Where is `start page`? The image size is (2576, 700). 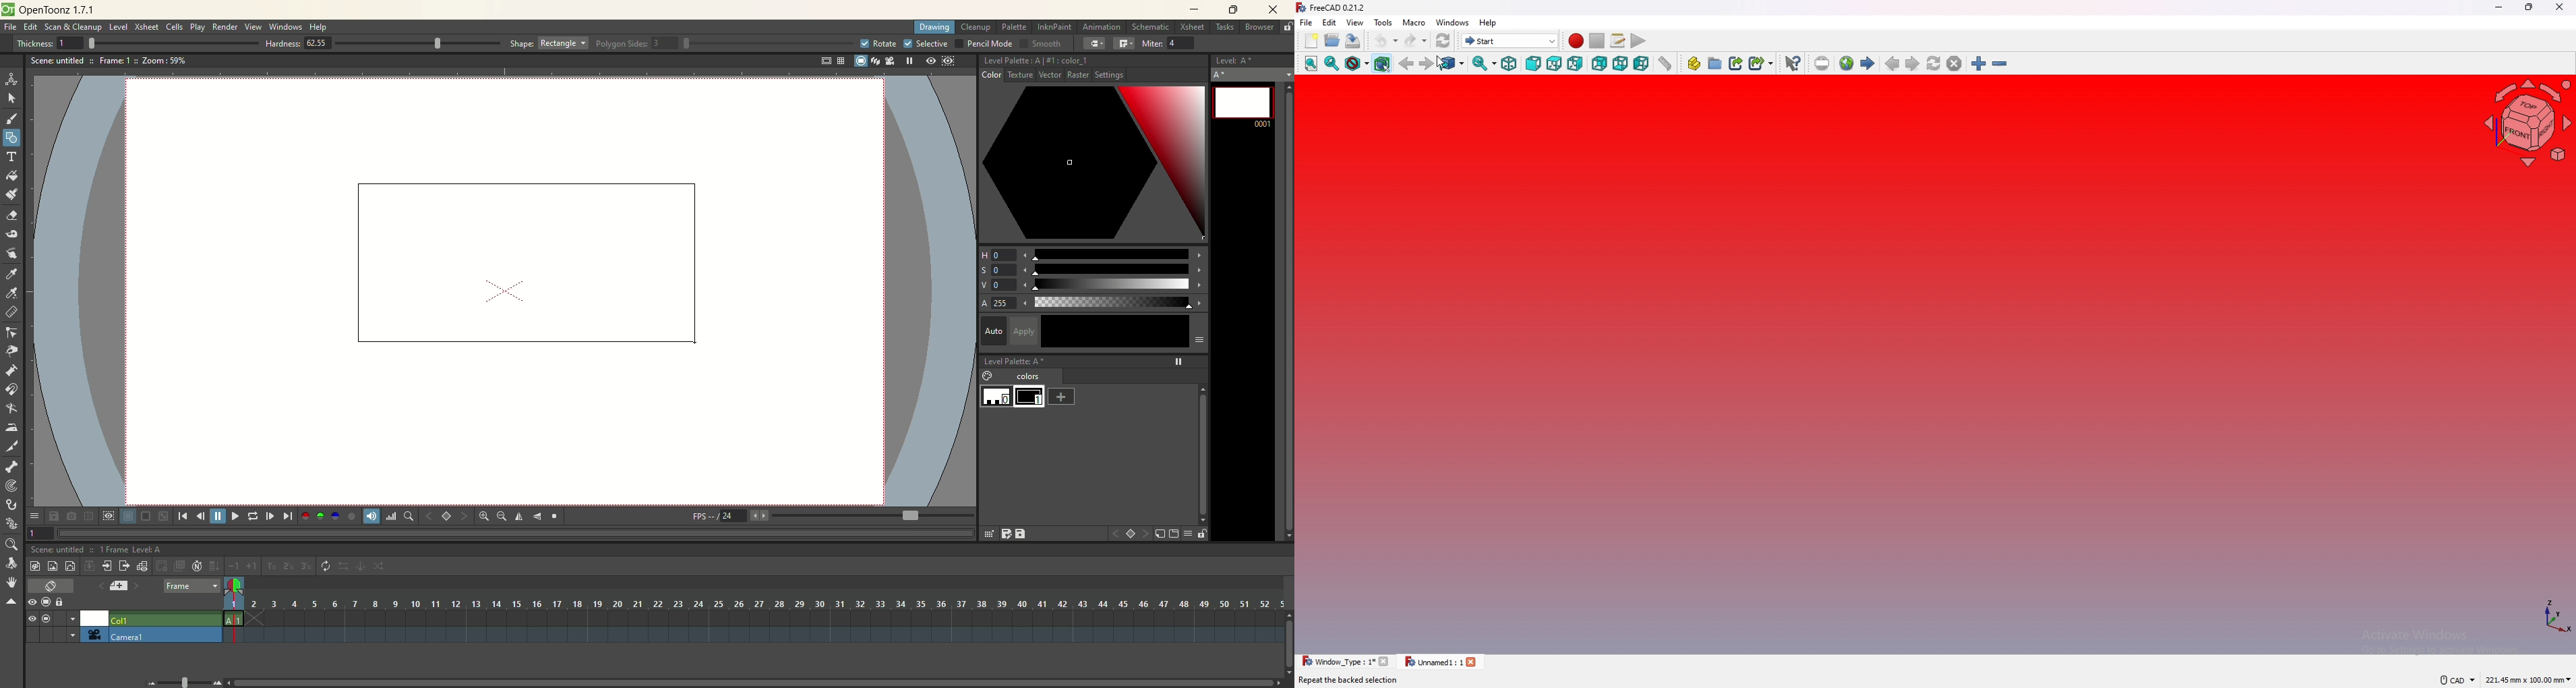
start page is located at coordinates (1867, 63).